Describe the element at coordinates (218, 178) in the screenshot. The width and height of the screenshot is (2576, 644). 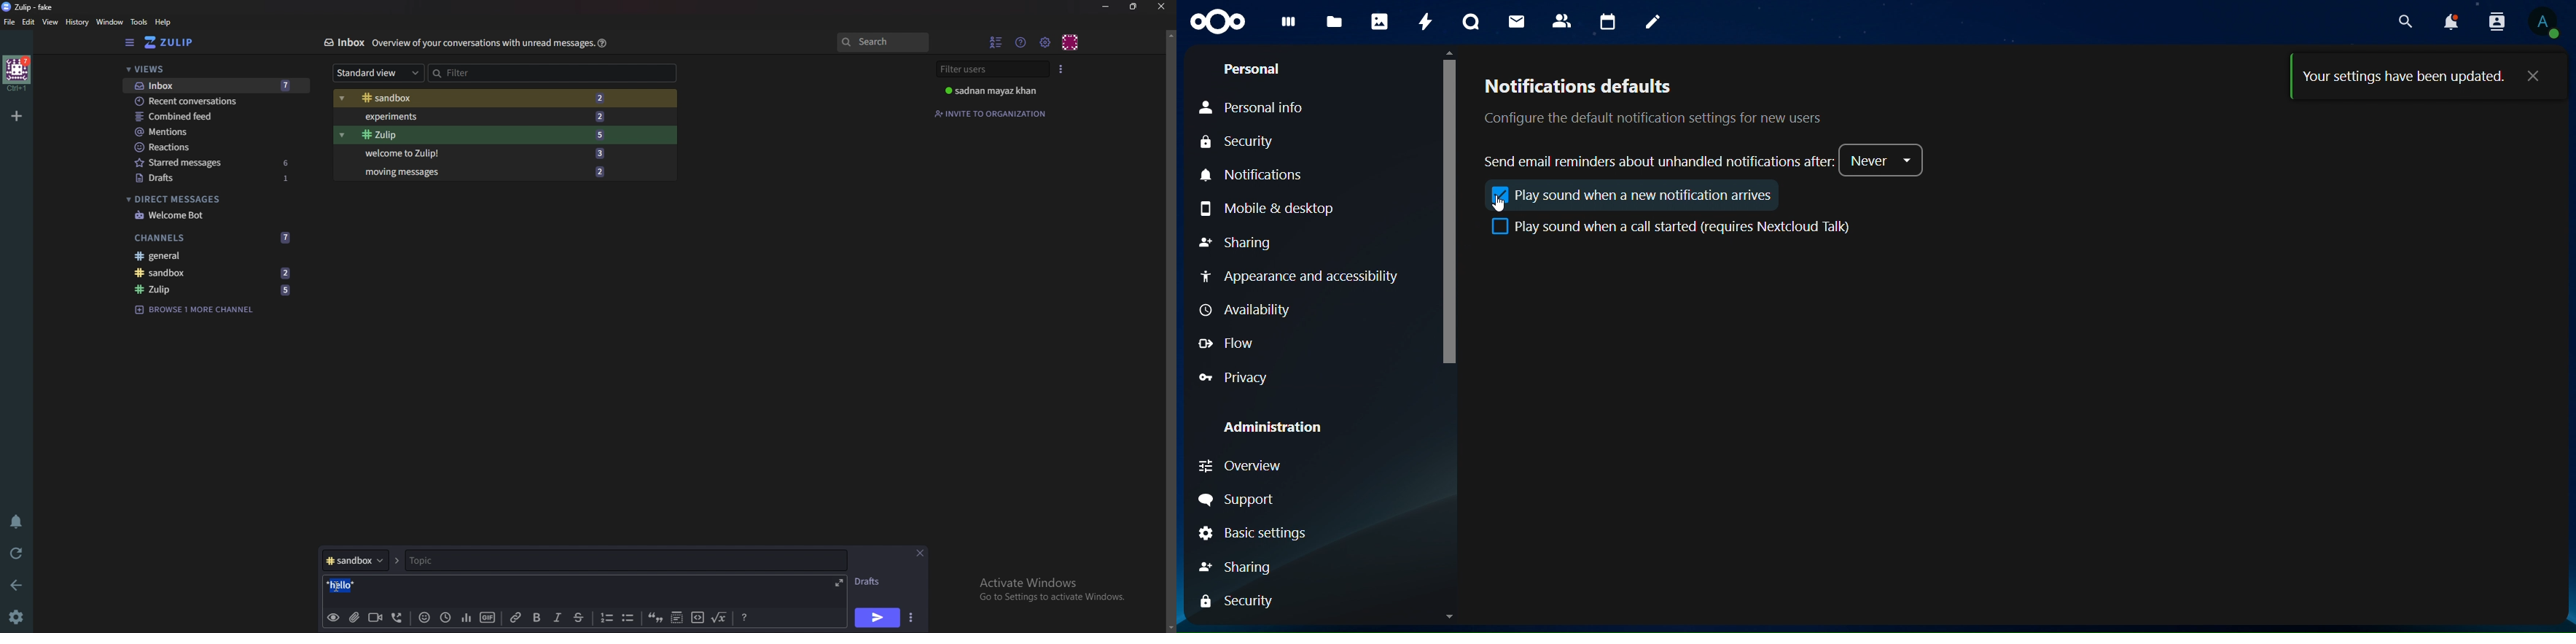
I see `drafts 1` at that location.